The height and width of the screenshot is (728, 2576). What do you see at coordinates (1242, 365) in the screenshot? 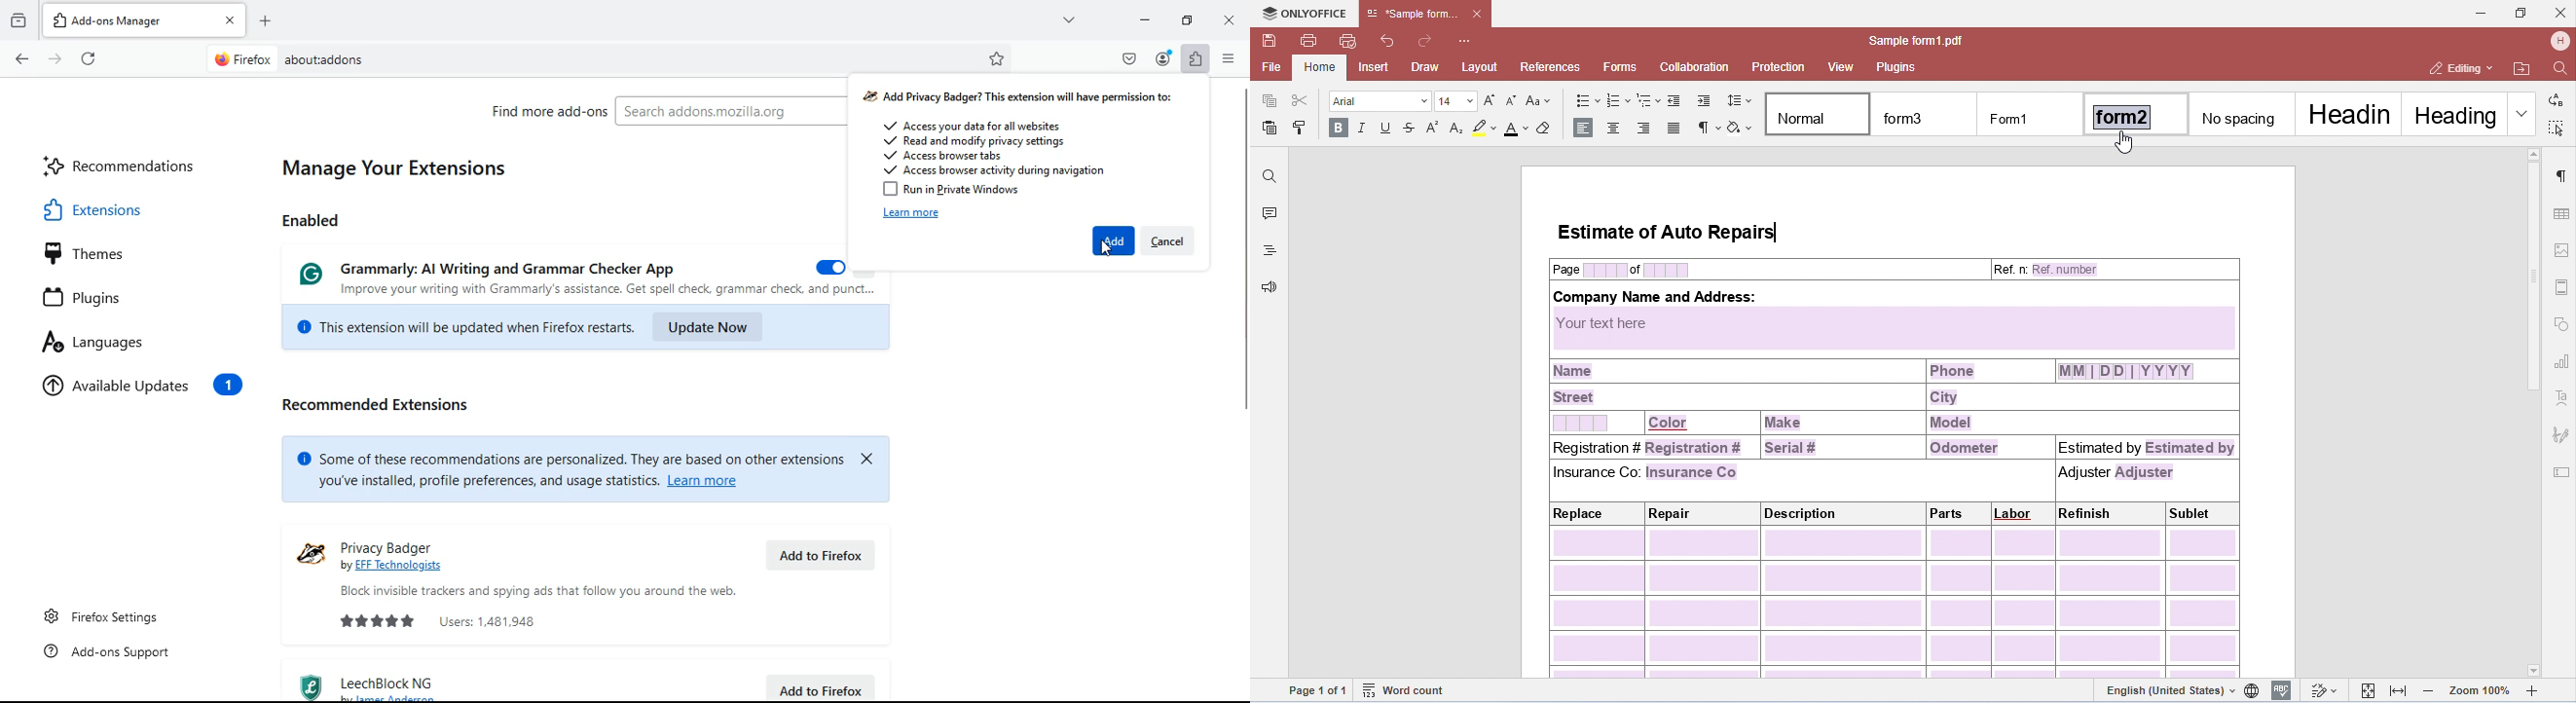
I see `scroll bar` at bounding box center [1242, 365].